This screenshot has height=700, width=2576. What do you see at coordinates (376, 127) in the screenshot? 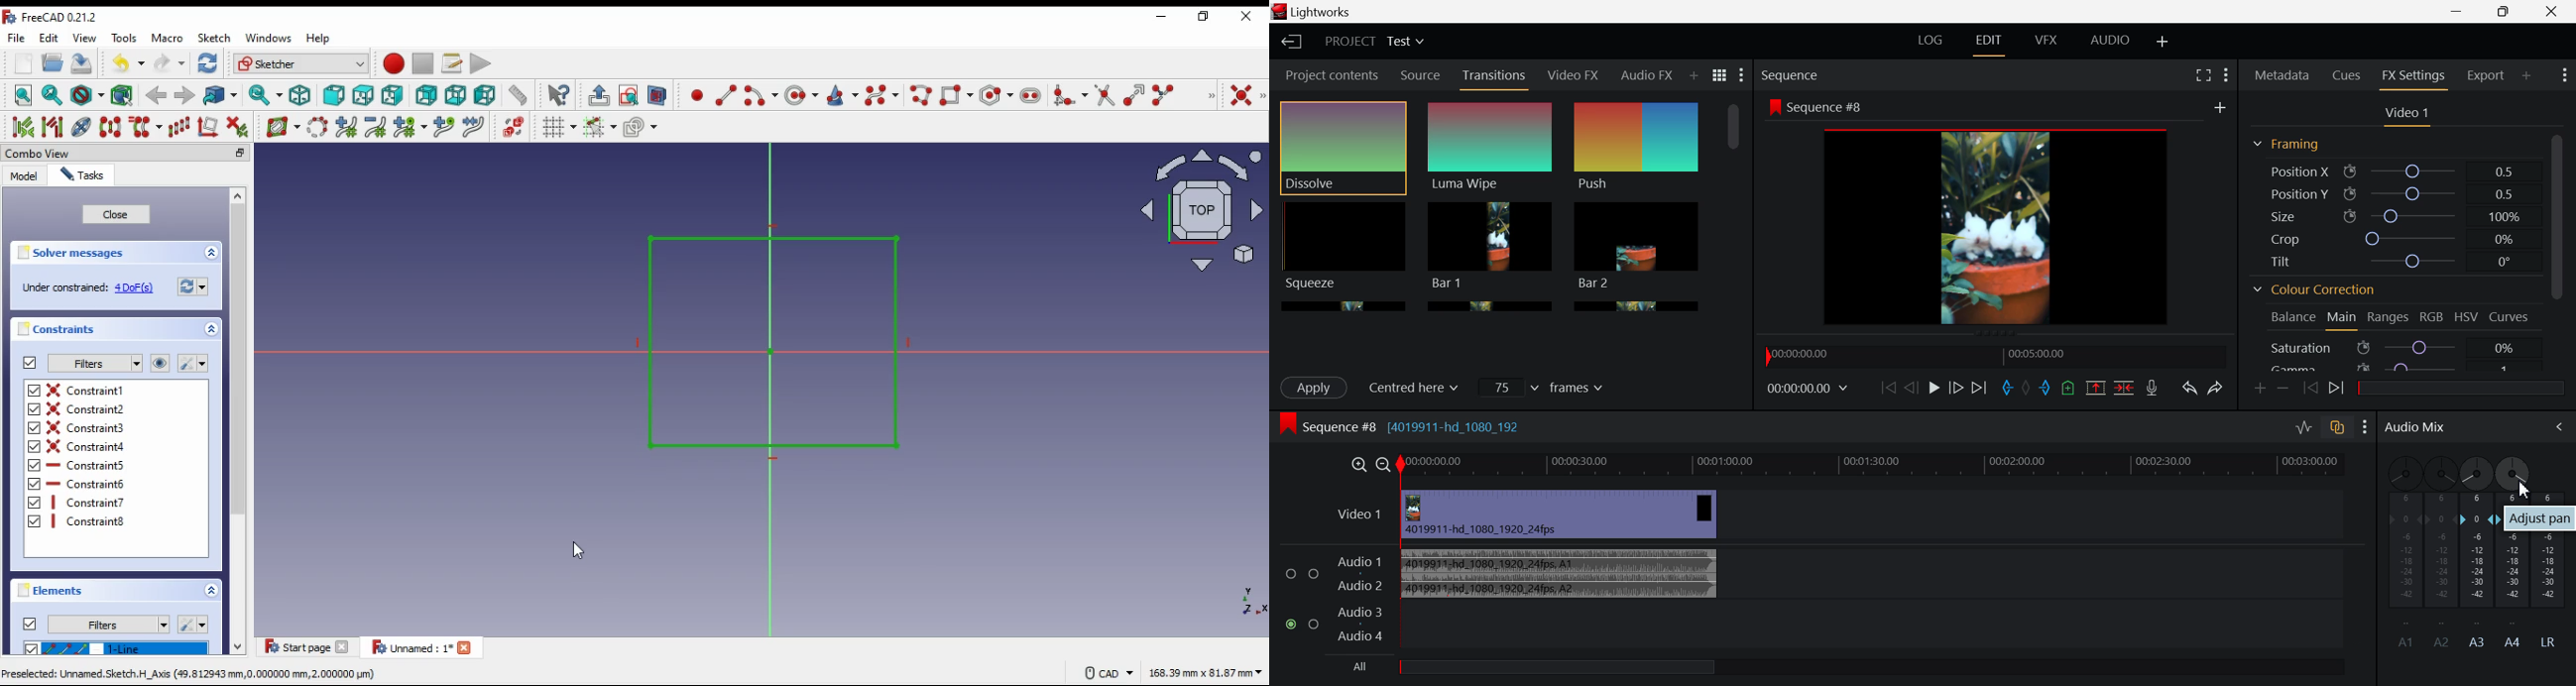
I see `decrease bspline degree` at bounding box center [376, 127].